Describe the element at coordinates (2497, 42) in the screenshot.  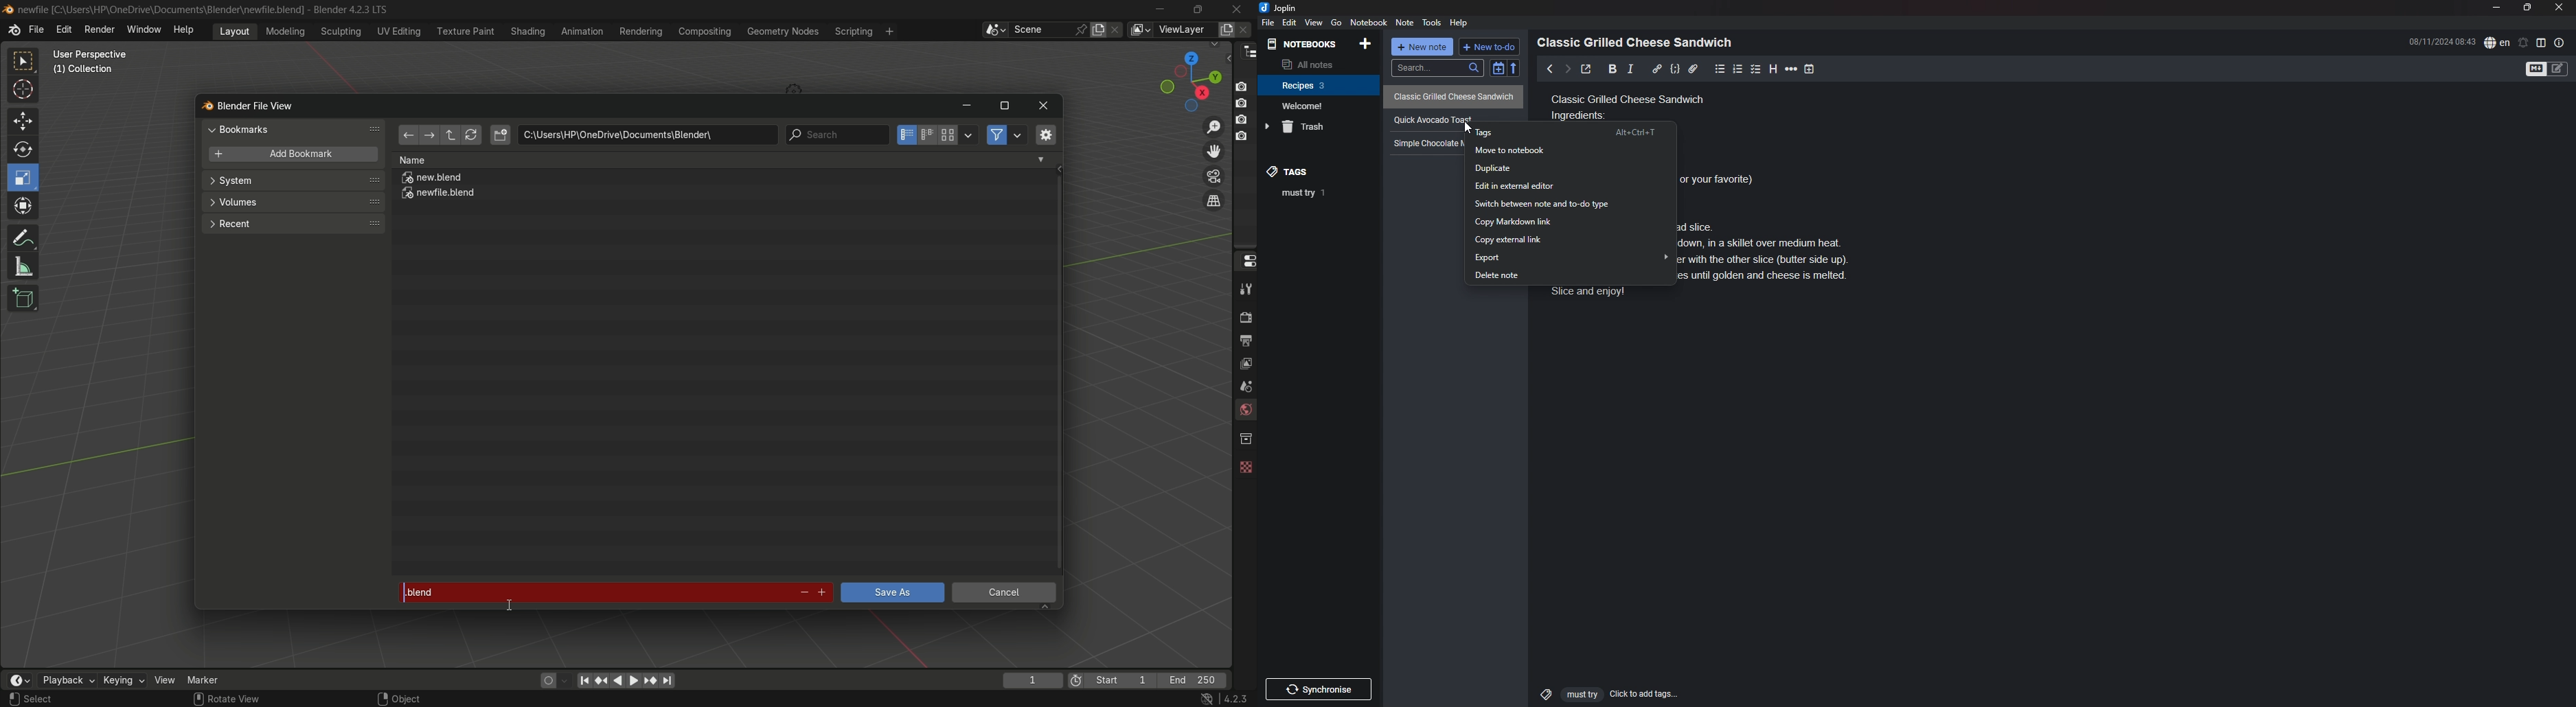
I see `spell check` at that location.